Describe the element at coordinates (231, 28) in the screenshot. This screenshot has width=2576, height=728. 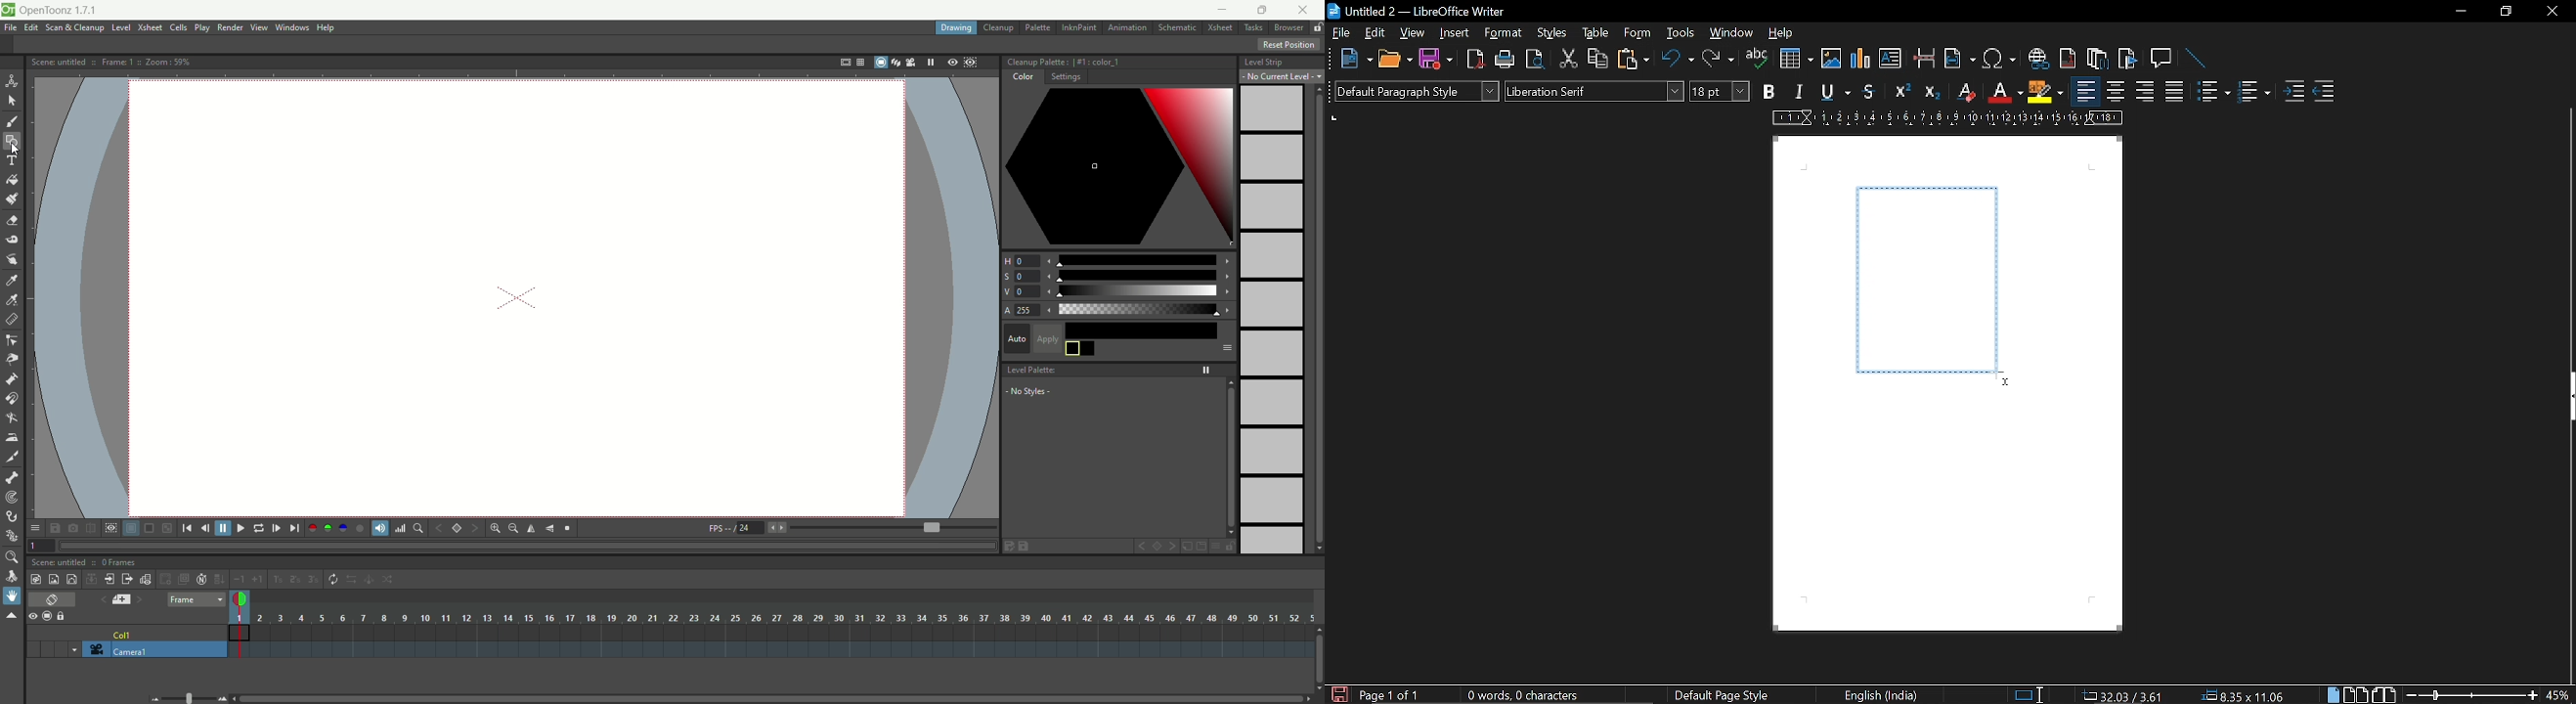
I see `render` at that location.